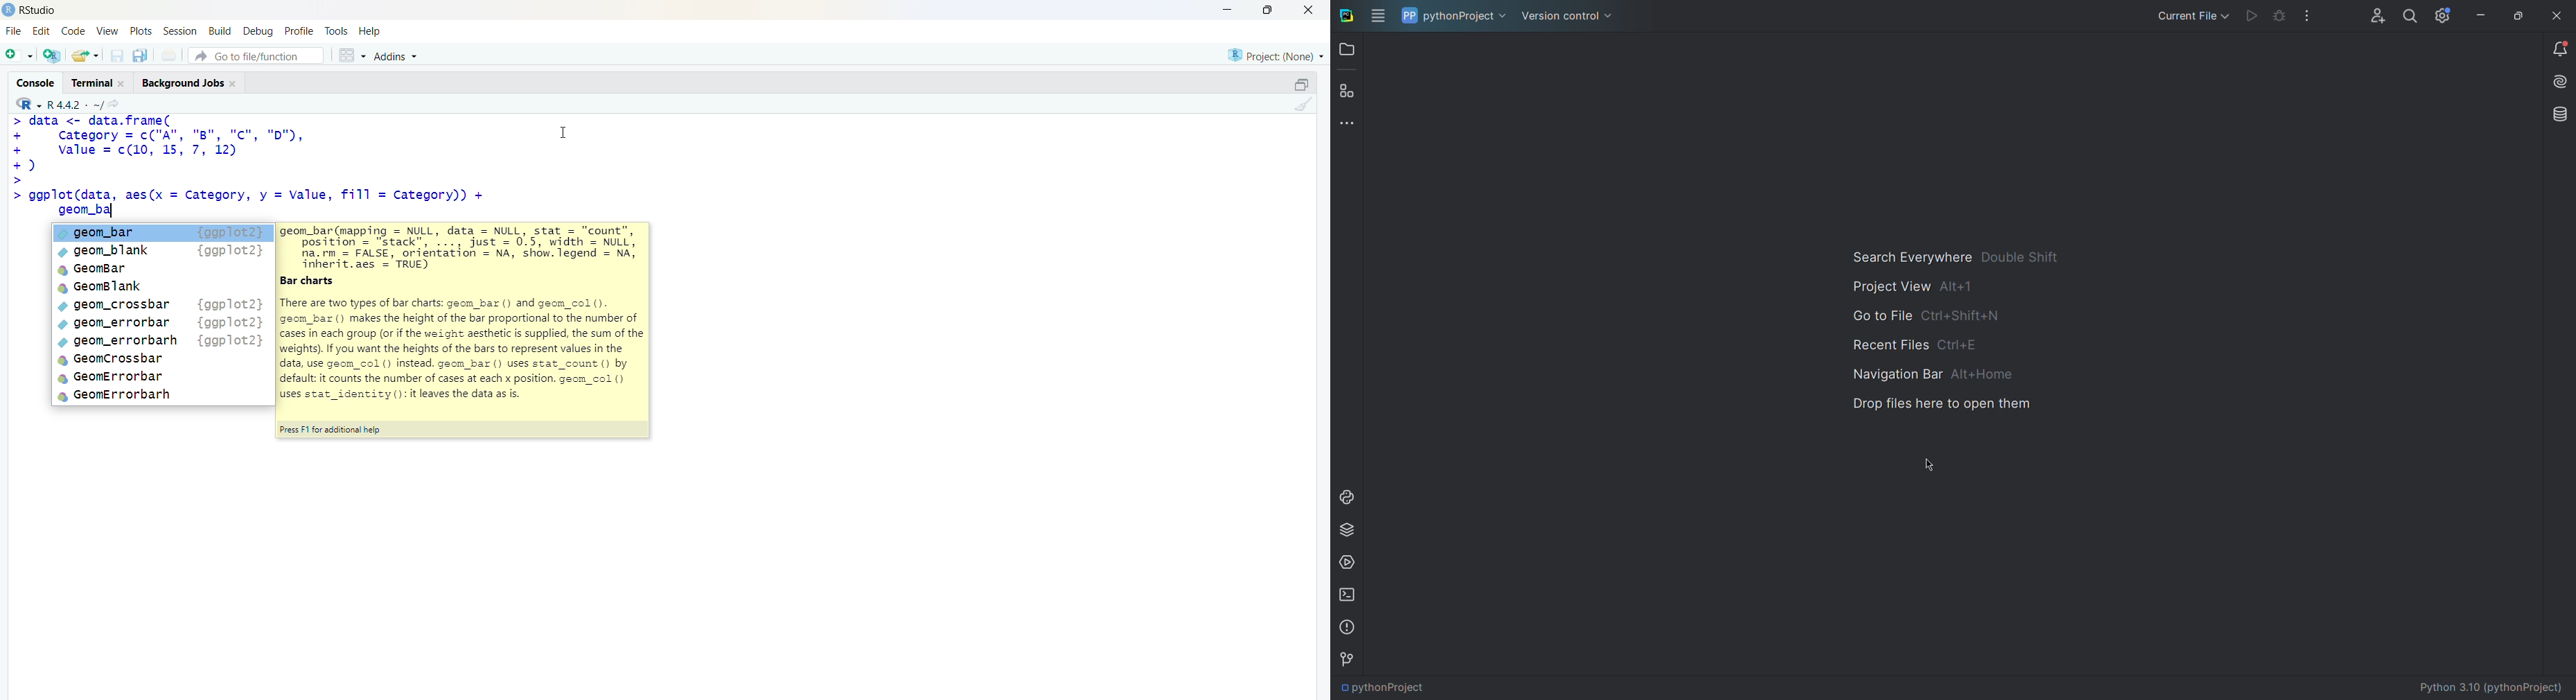 Image resolution: width=2576 pixels, height=700 pixels. Describe the element at coordinates (167, 55) in the screenshot. I see `print current file` at that location.